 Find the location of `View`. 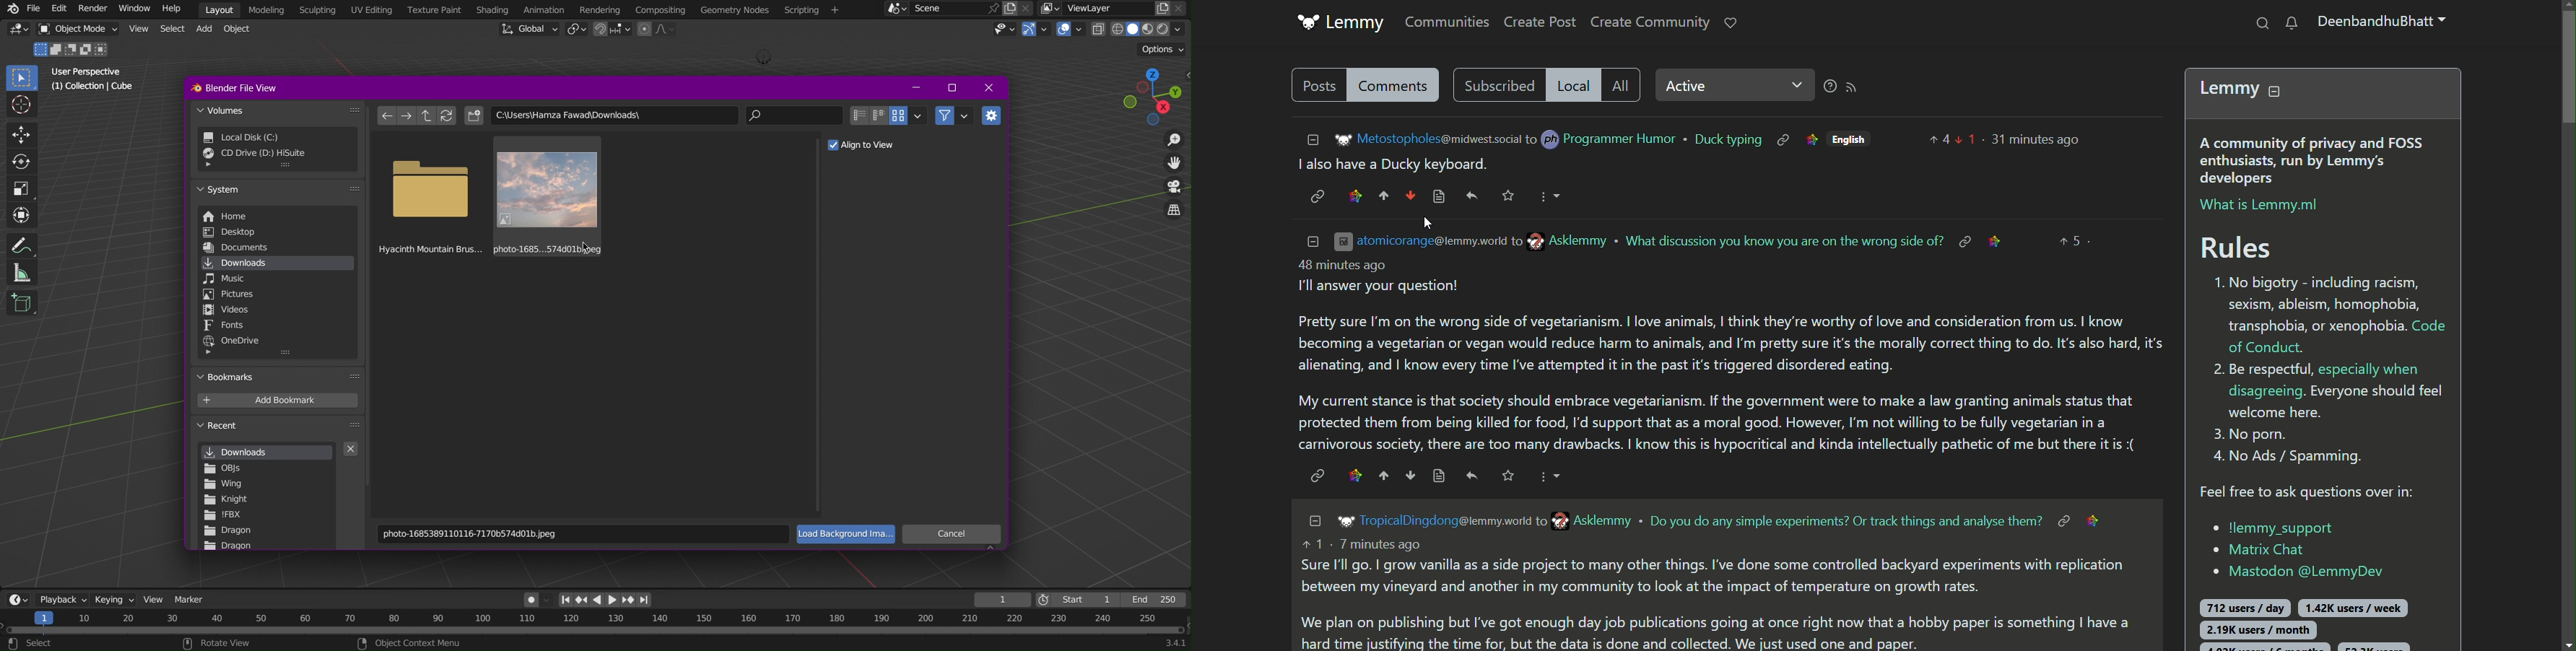

View is located at coordinates (156, 598).